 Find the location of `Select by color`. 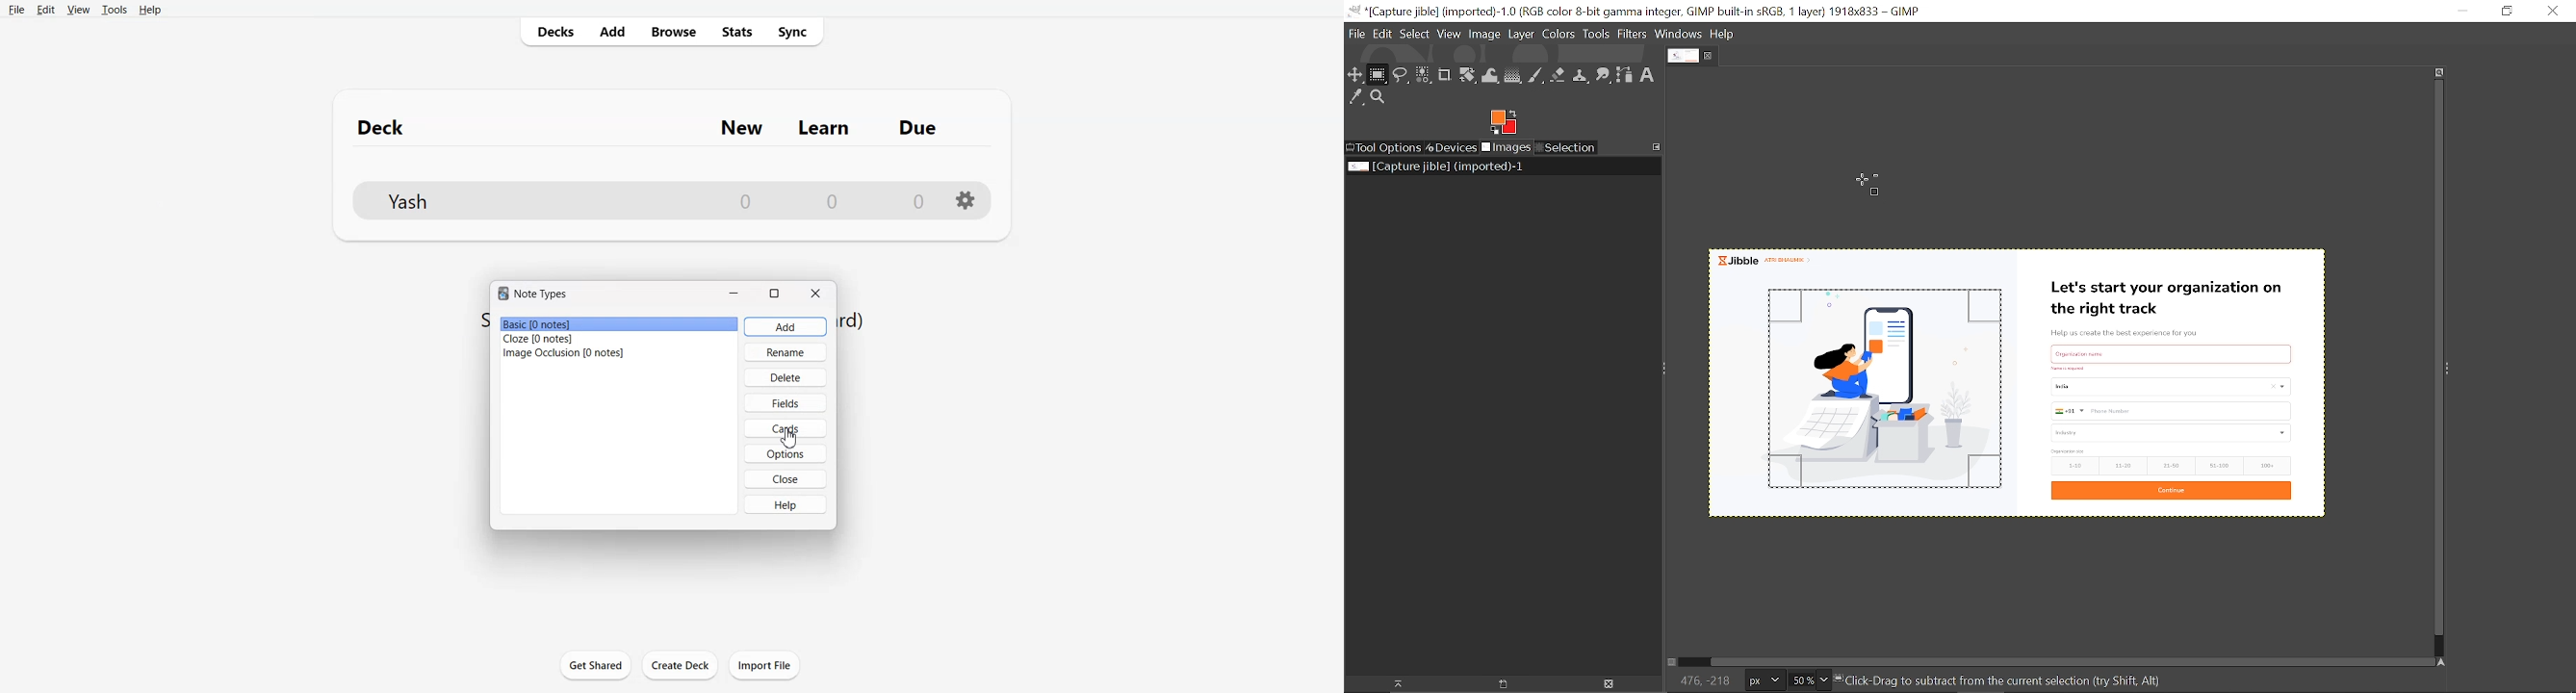

Select by color is located at coordinates (1423, 76).